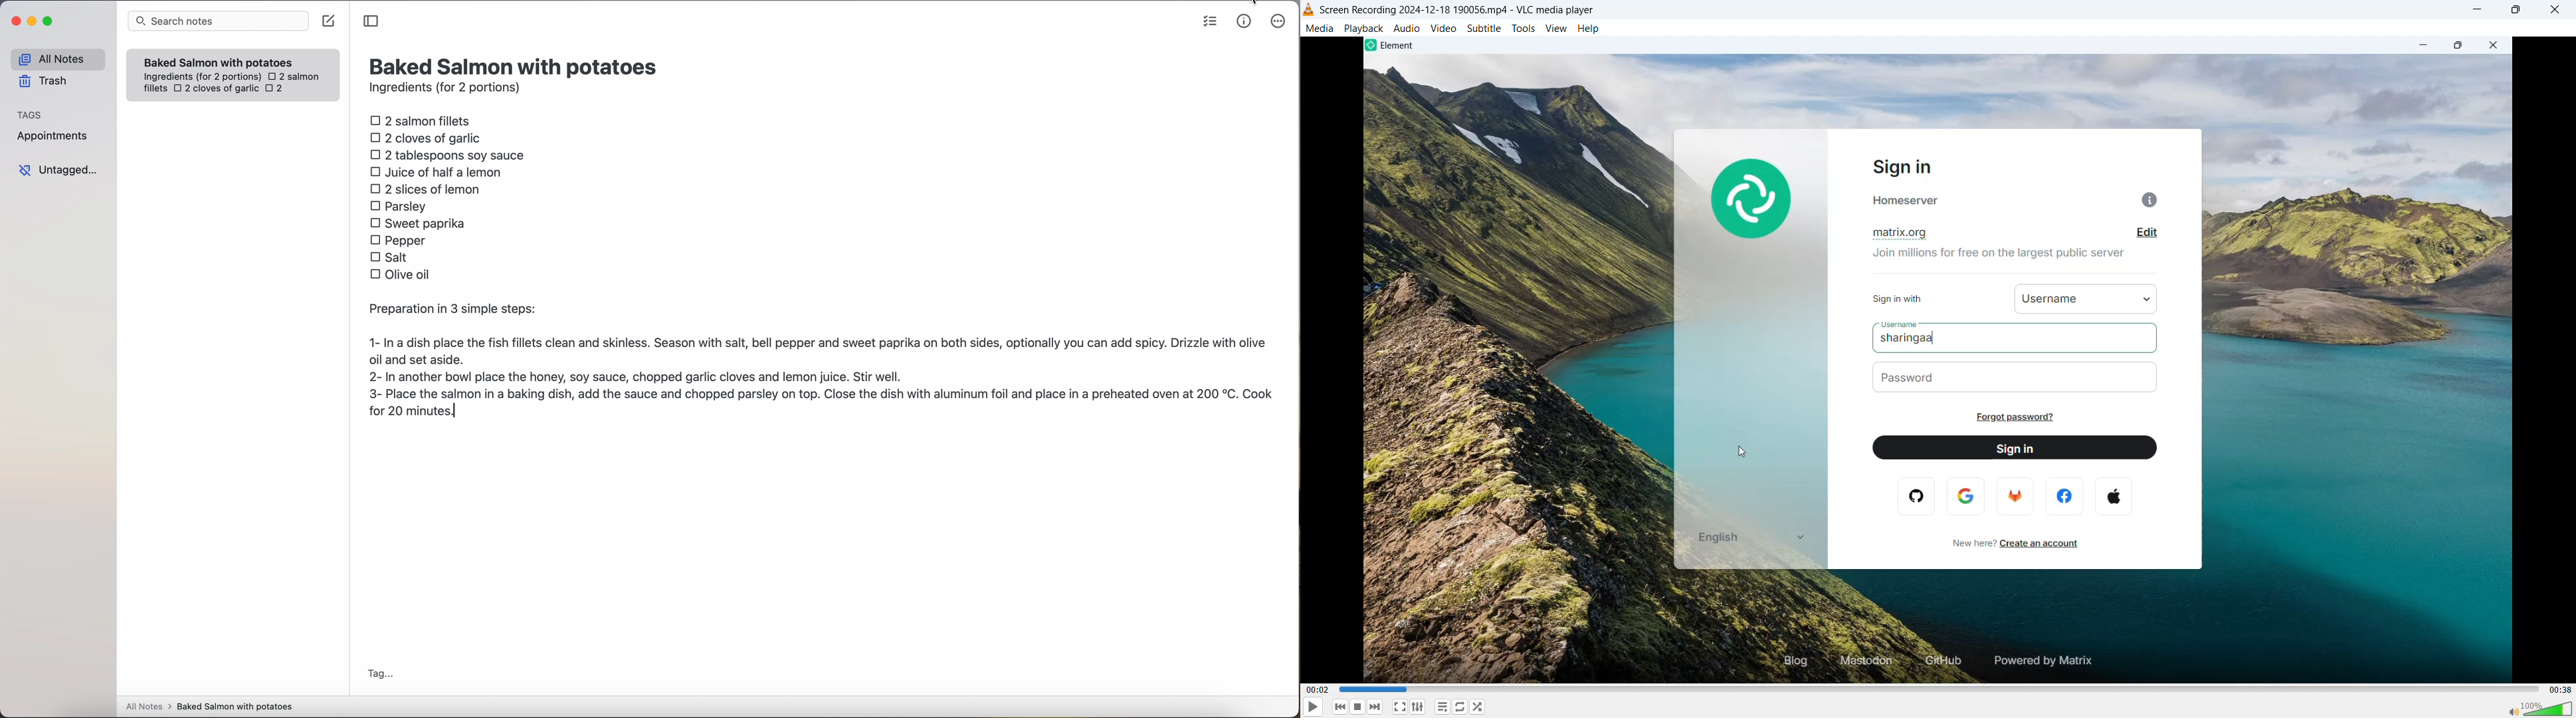 This screenshot has width=2576, height=728. Describe the element at coordinates (46, 82) in the screenshot. I see `trash` at that location.